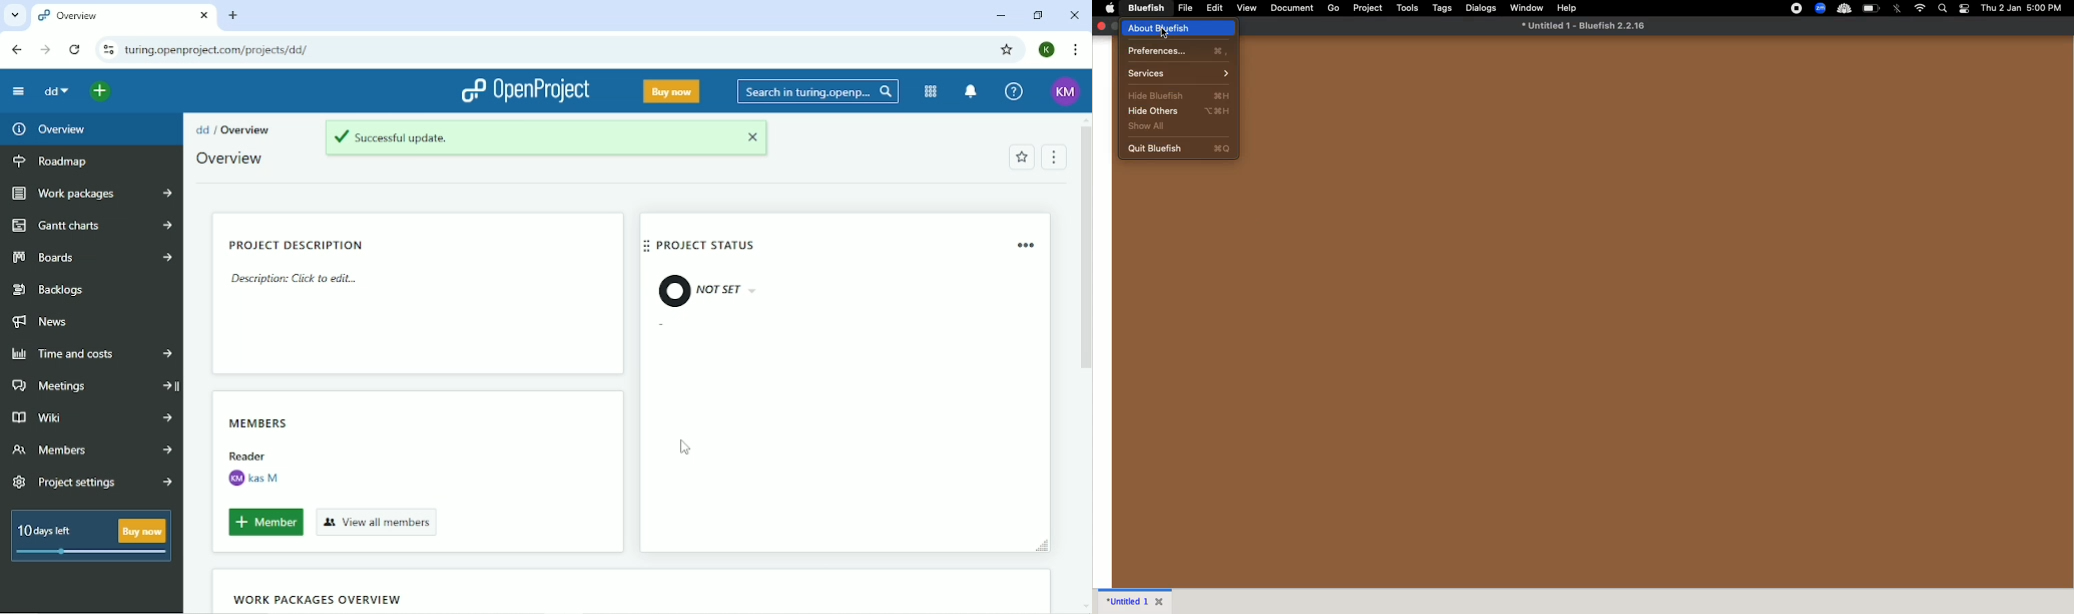  Describe the element at coordinates (89, 538) in the screenshot. I see `10 days left` at that location.